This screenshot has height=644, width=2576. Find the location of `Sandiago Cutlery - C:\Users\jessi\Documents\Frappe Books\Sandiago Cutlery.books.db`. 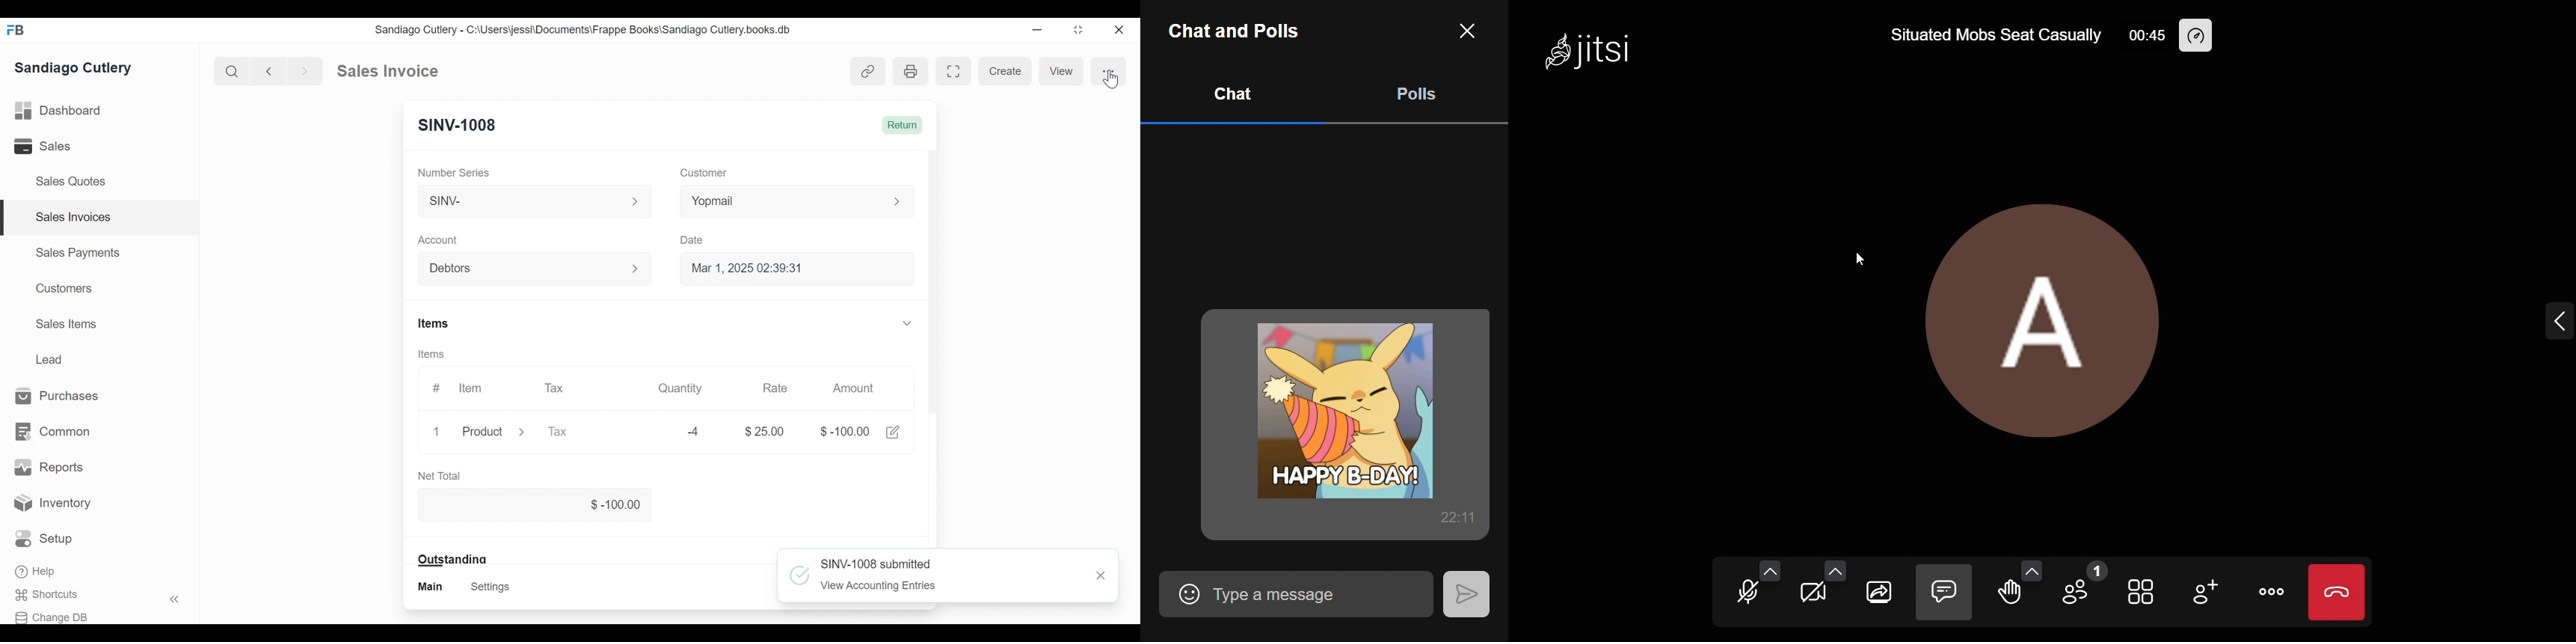

Sandiago Cutlery - C:\Users\jessi\Documents\Frappe Books\Sandiago Cutlery.books.db is located at coordinates (584, 30).